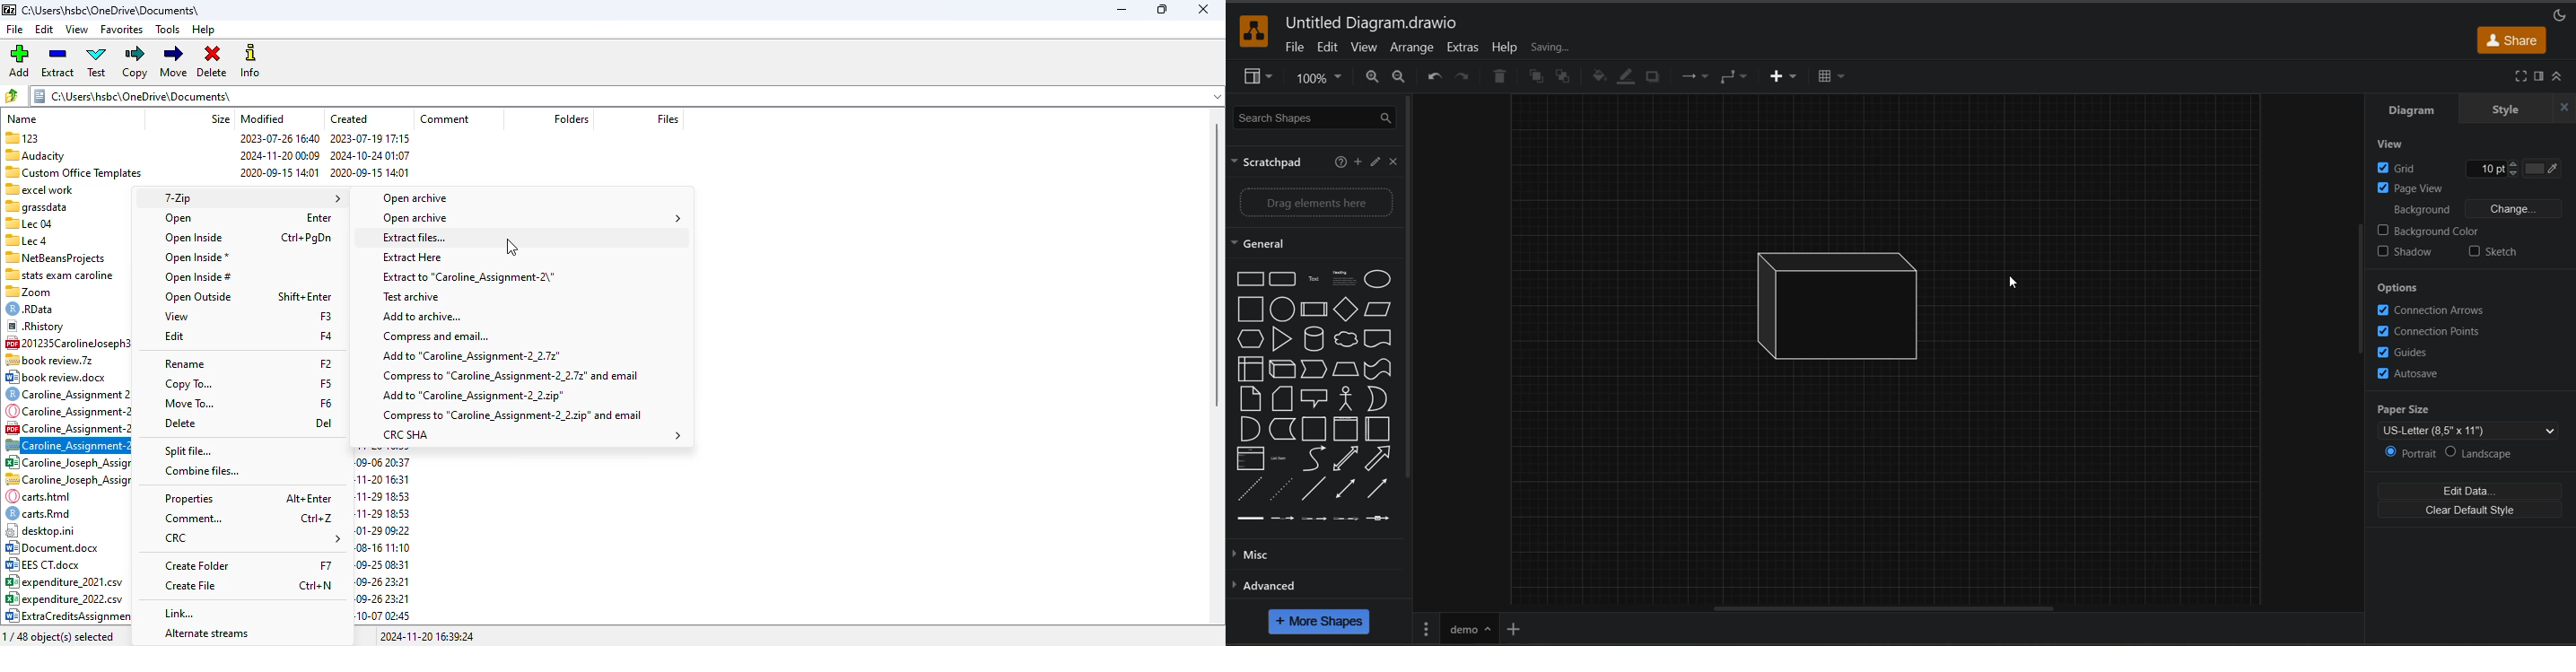 The image size is (2576, 672). What do you see at coordinates (1395, 163) in the screenshot?
I see `close` at bounding box center [1395, 163].